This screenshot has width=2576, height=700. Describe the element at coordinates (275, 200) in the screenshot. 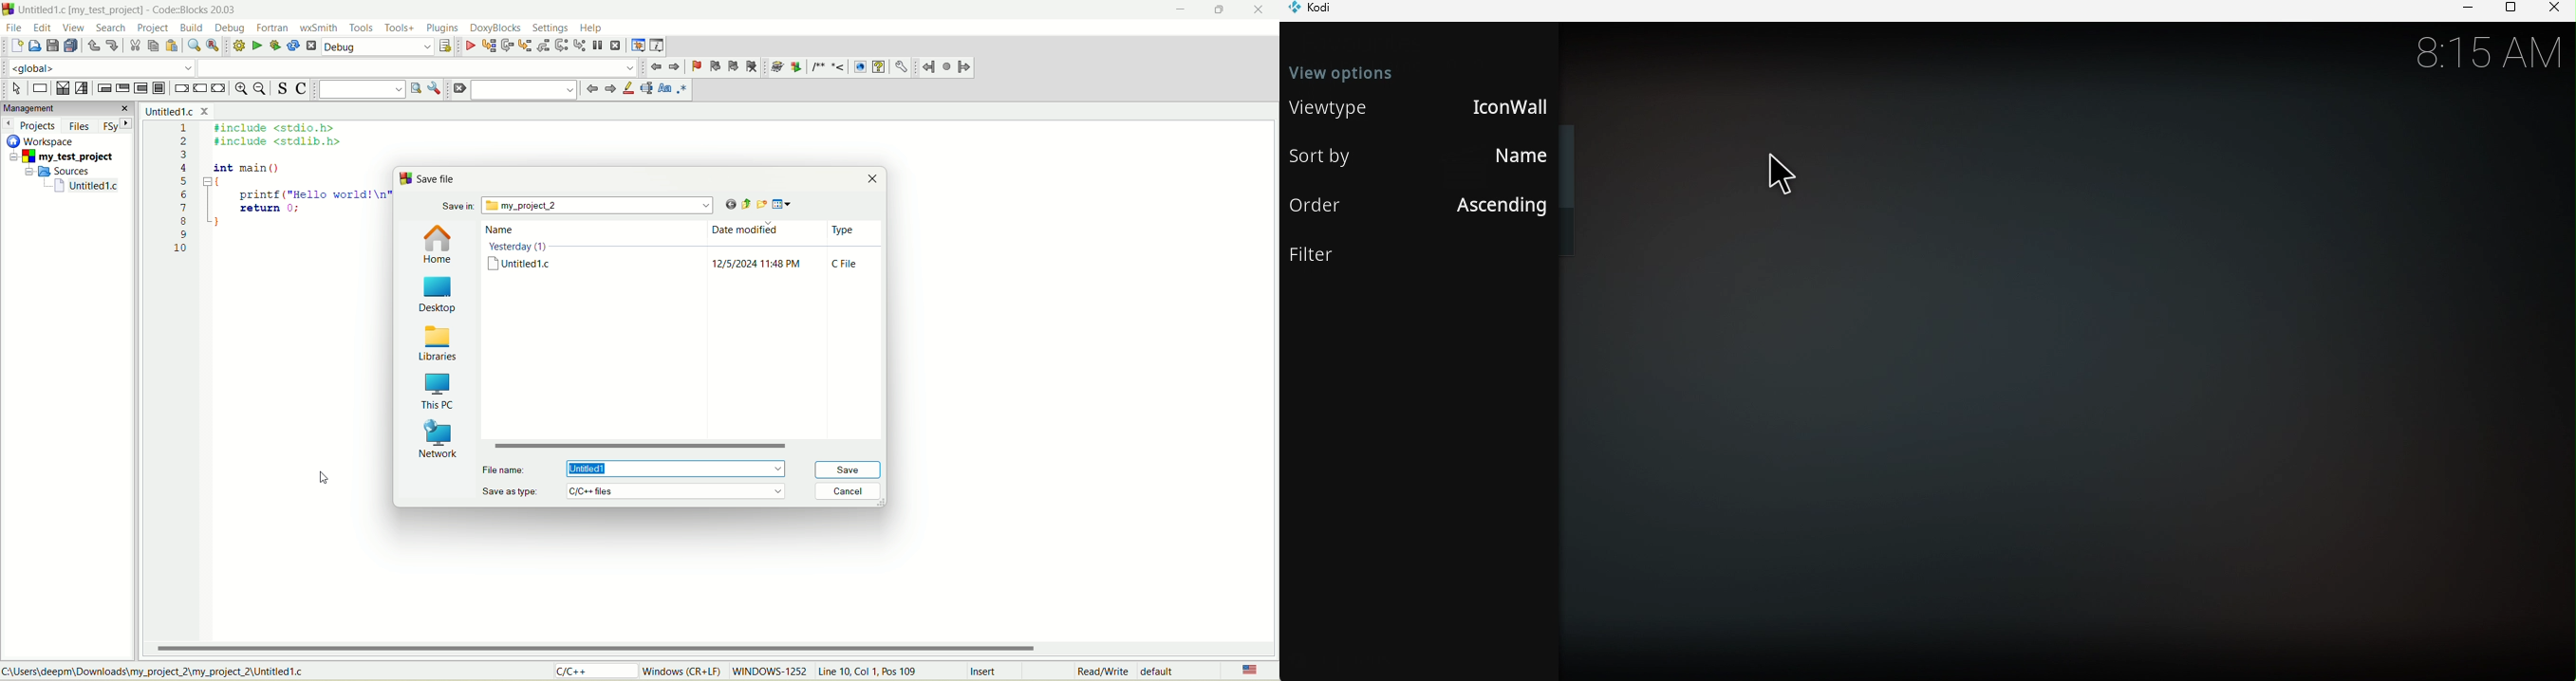

I see `code` at that location.